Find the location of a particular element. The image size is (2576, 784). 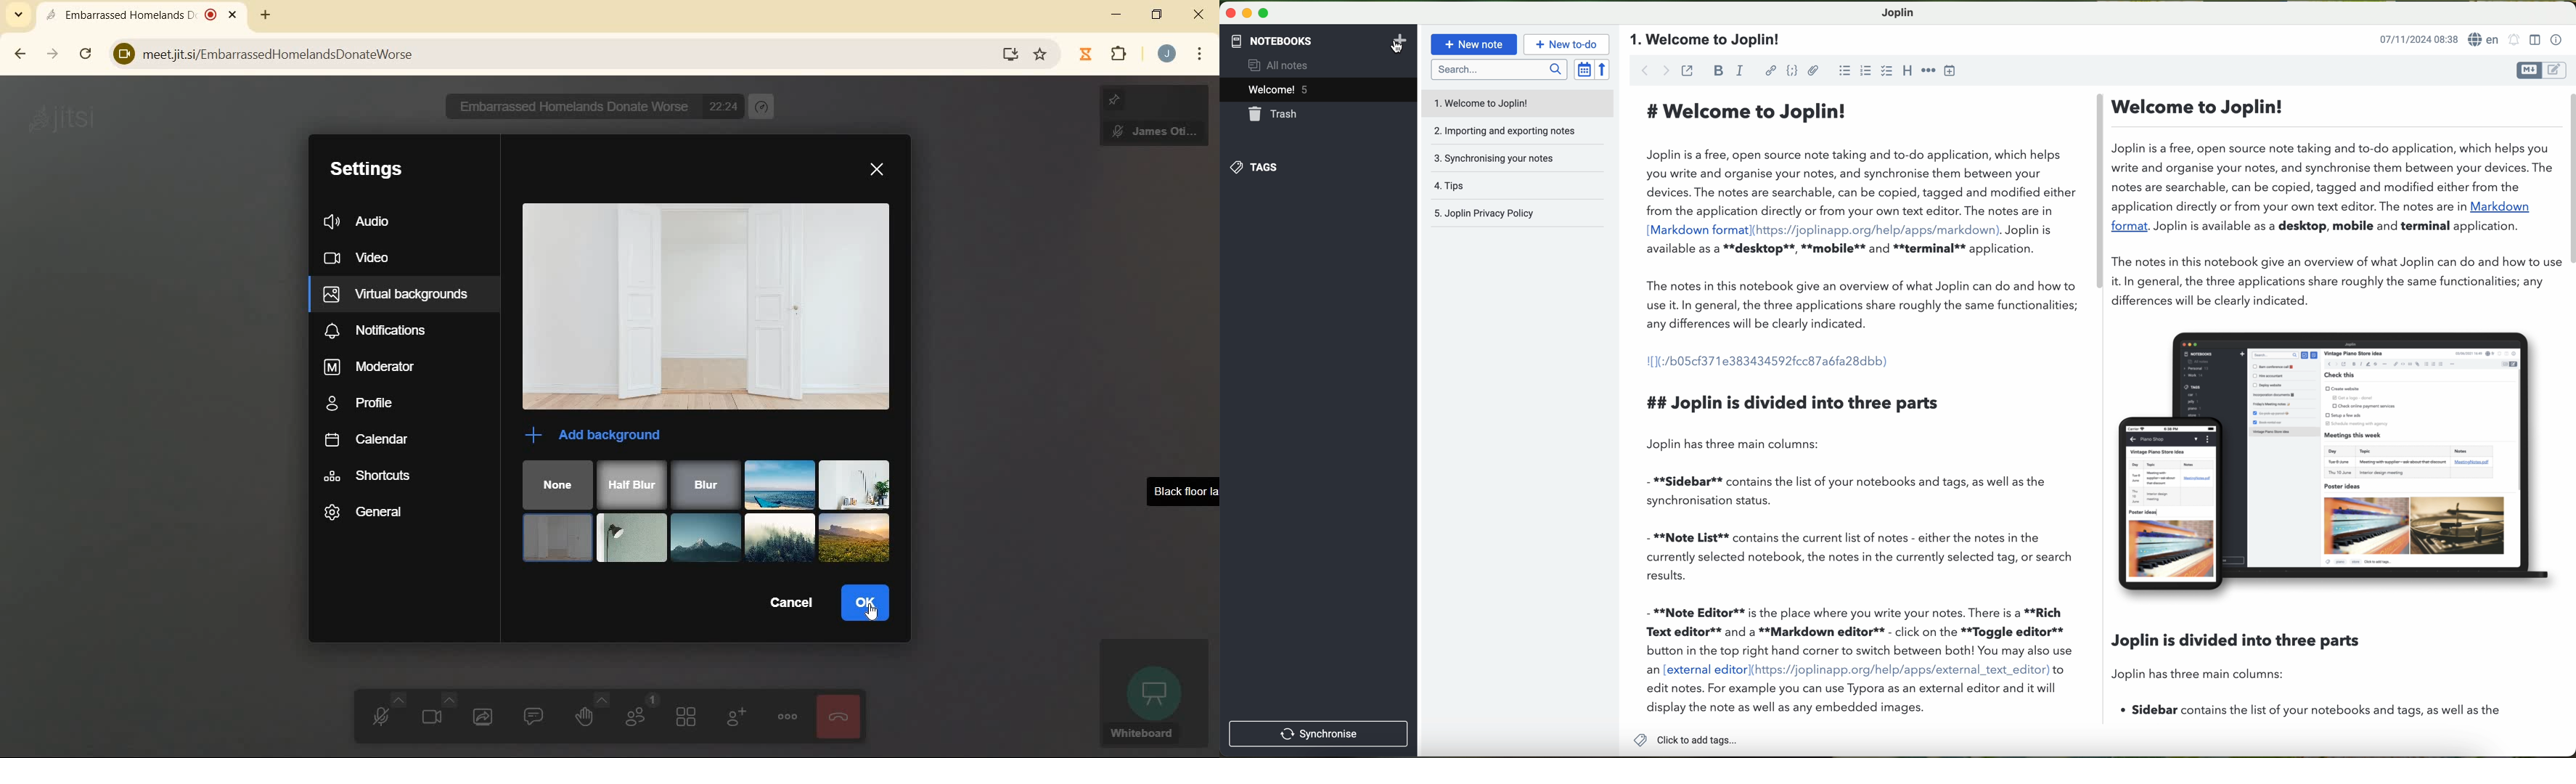

back is located at coordinates (1644, 70).